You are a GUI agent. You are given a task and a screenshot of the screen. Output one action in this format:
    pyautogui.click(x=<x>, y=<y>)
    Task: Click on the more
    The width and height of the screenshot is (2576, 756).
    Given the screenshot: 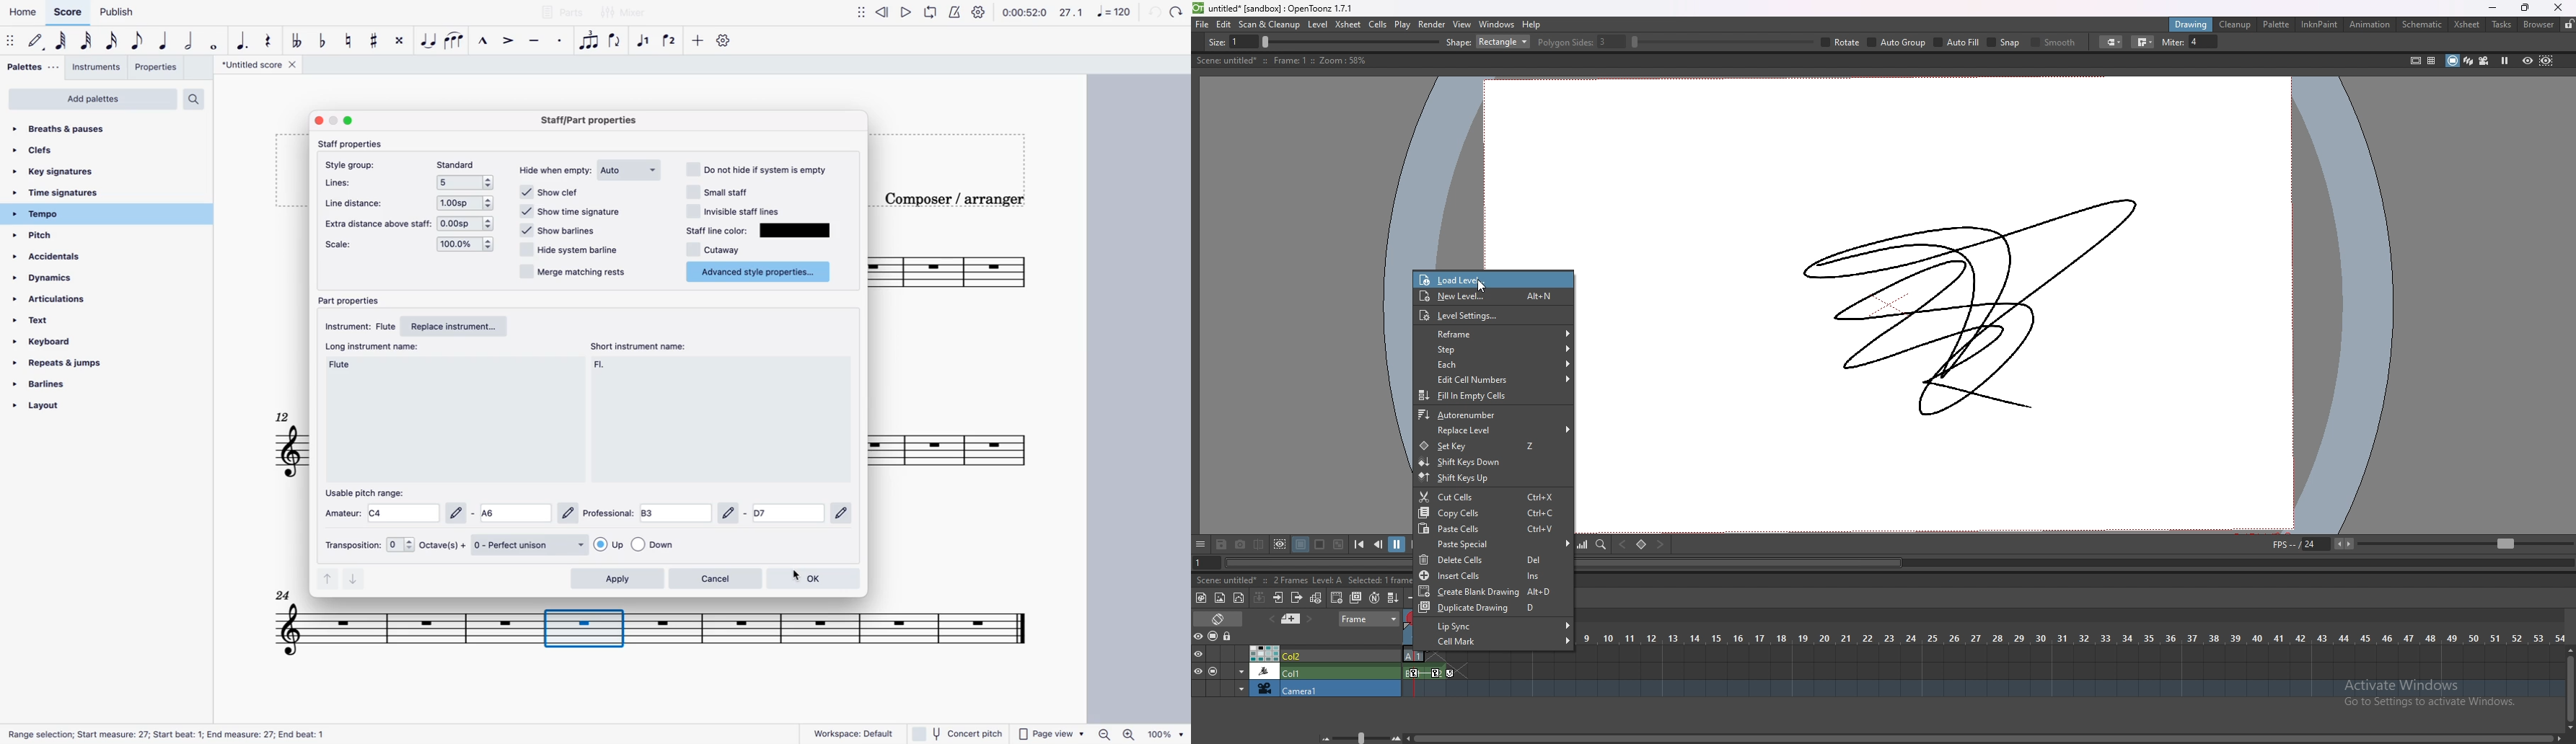 What is the action you would take?
    pyautogui.click(x=698, y=40)
    